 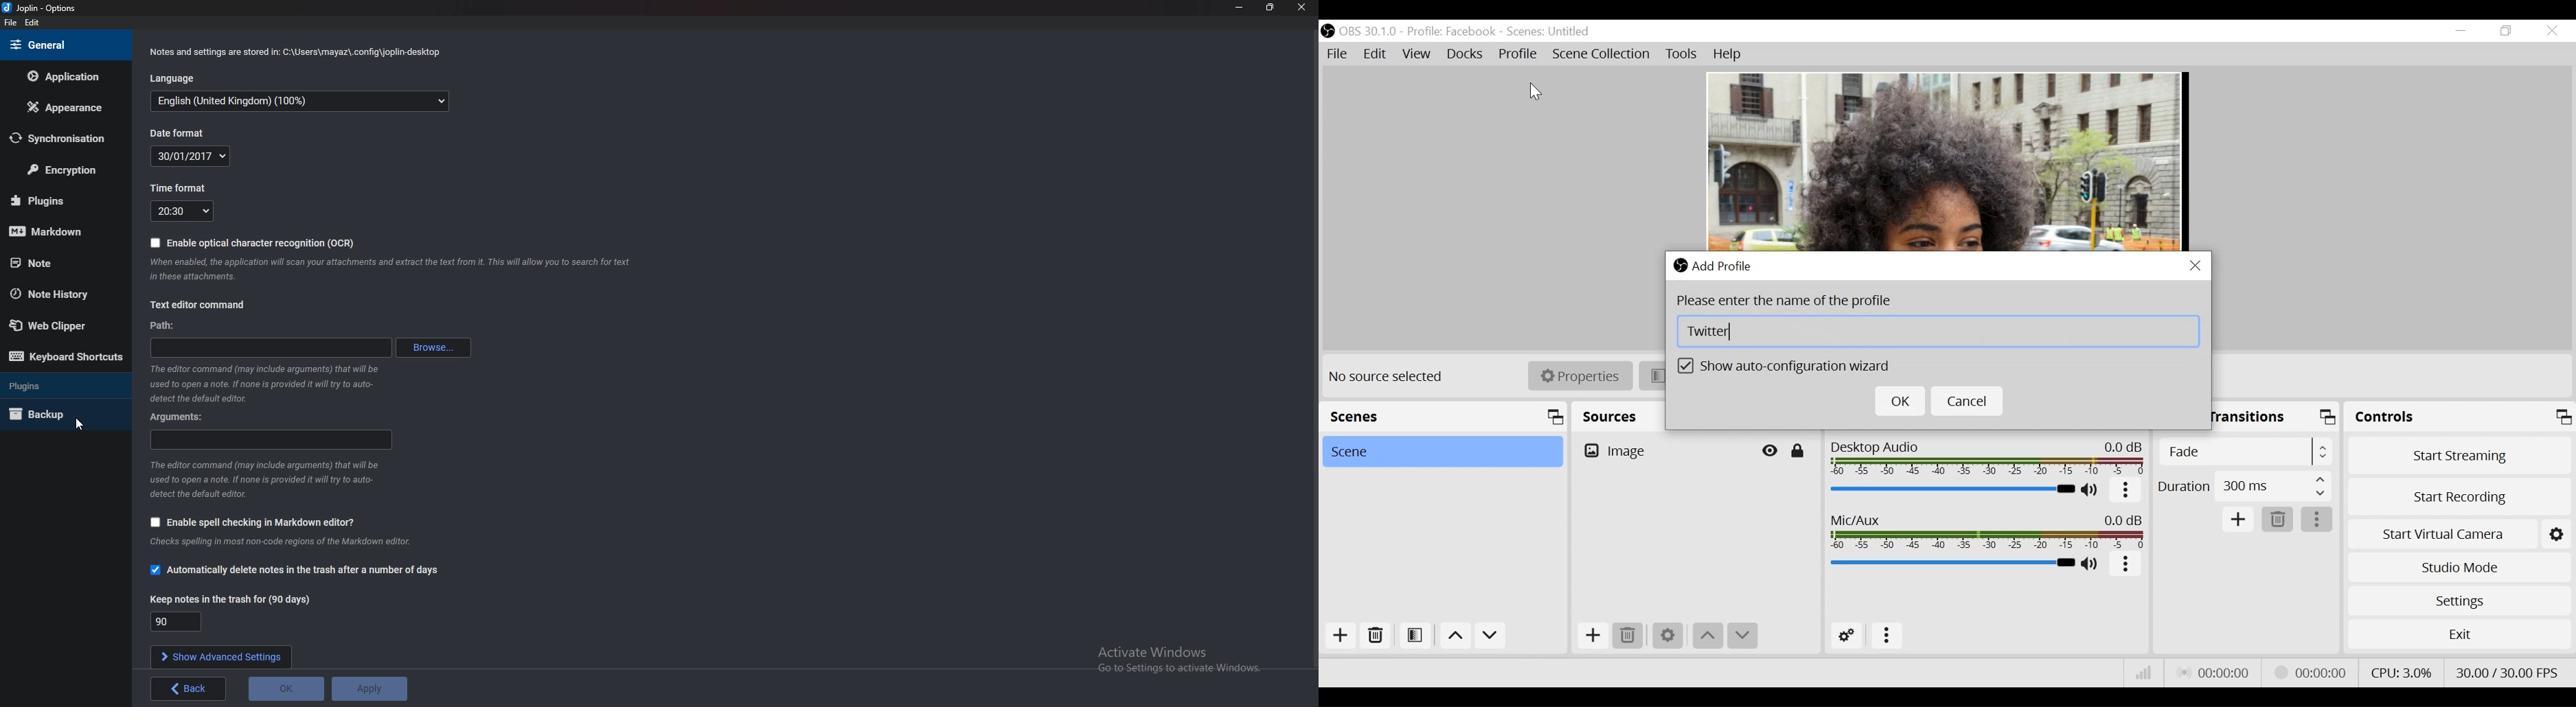 I want to click on Hide/Display, so click(x=1771, y=450).